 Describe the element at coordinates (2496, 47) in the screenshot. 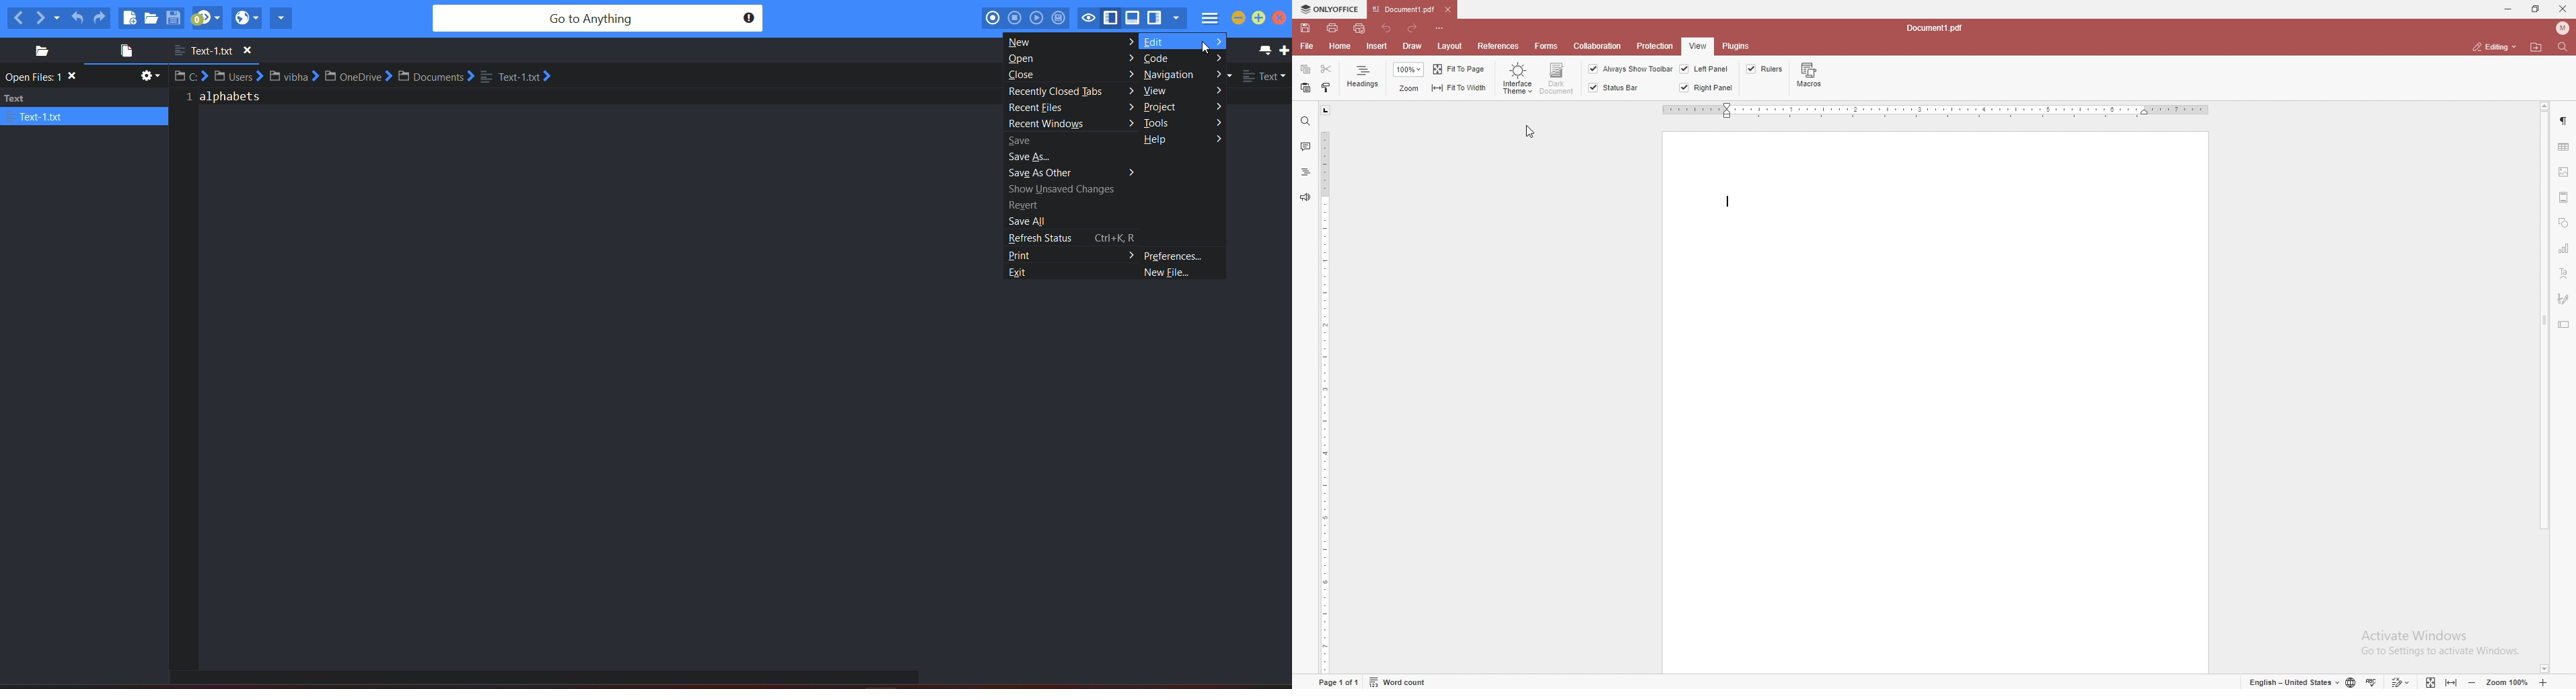

I see `status` at that location.